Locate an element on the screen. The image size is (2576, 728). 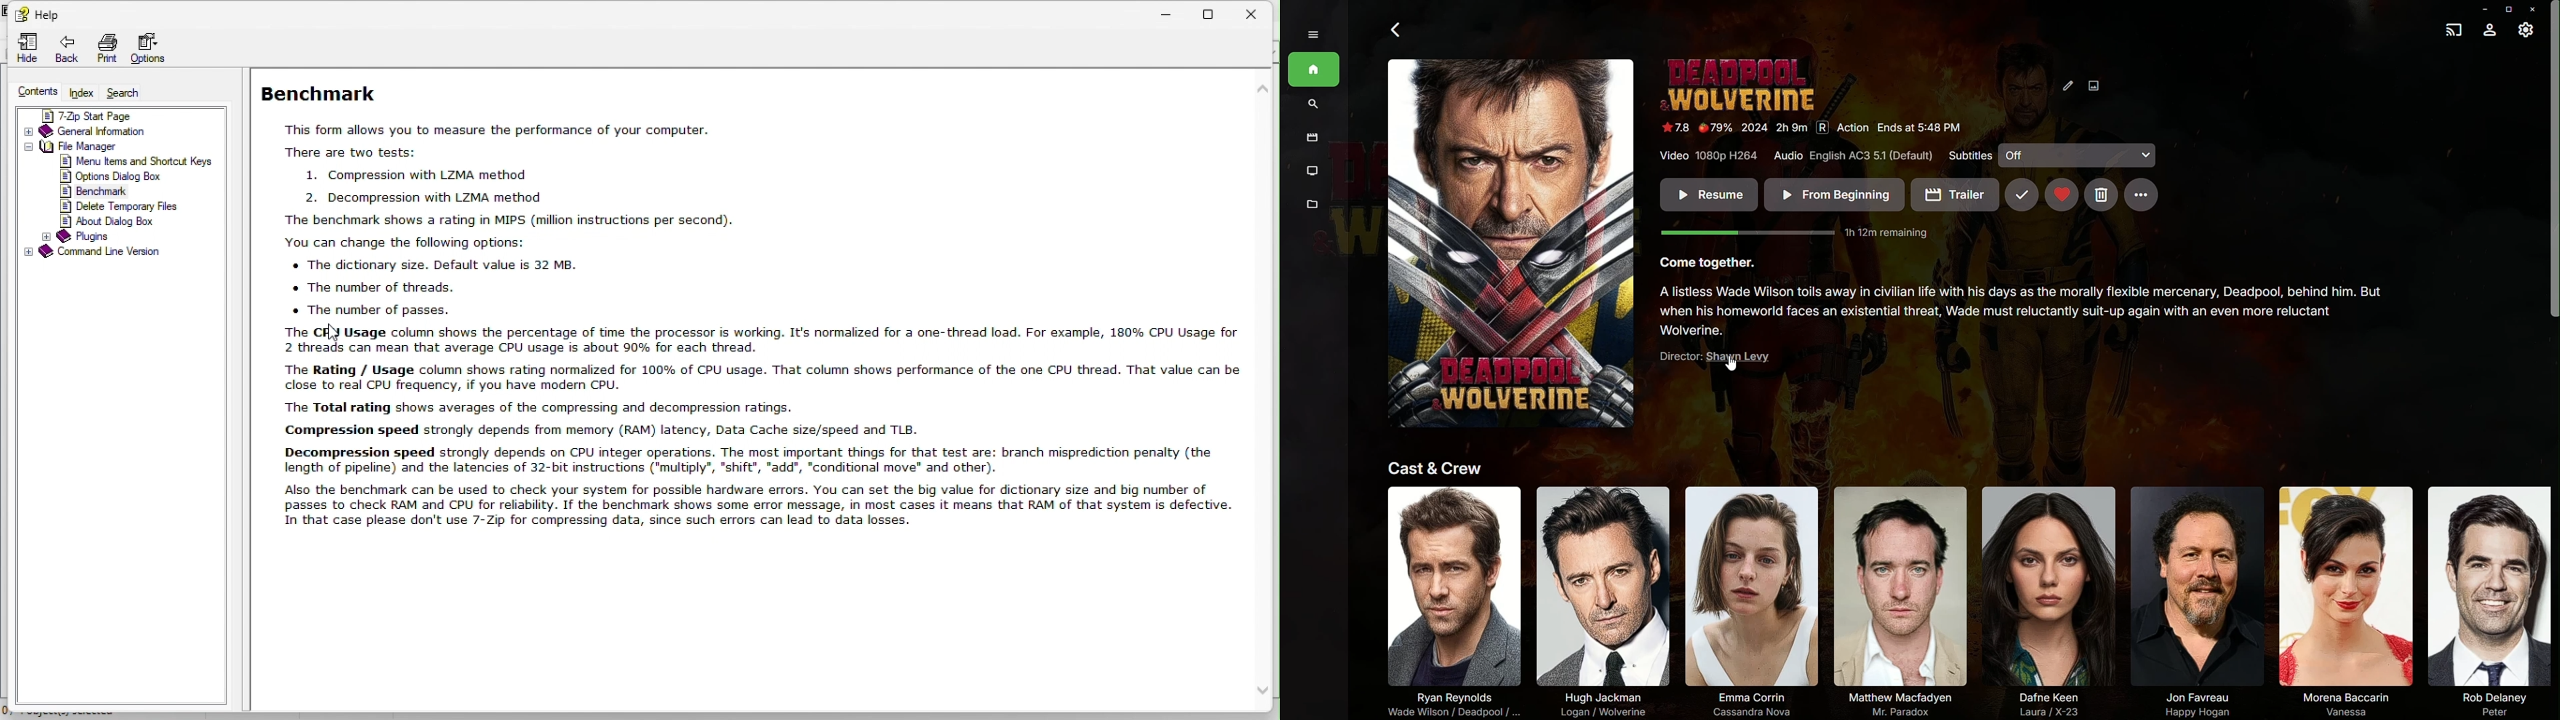
File manager is located at coordinates (112, 146).